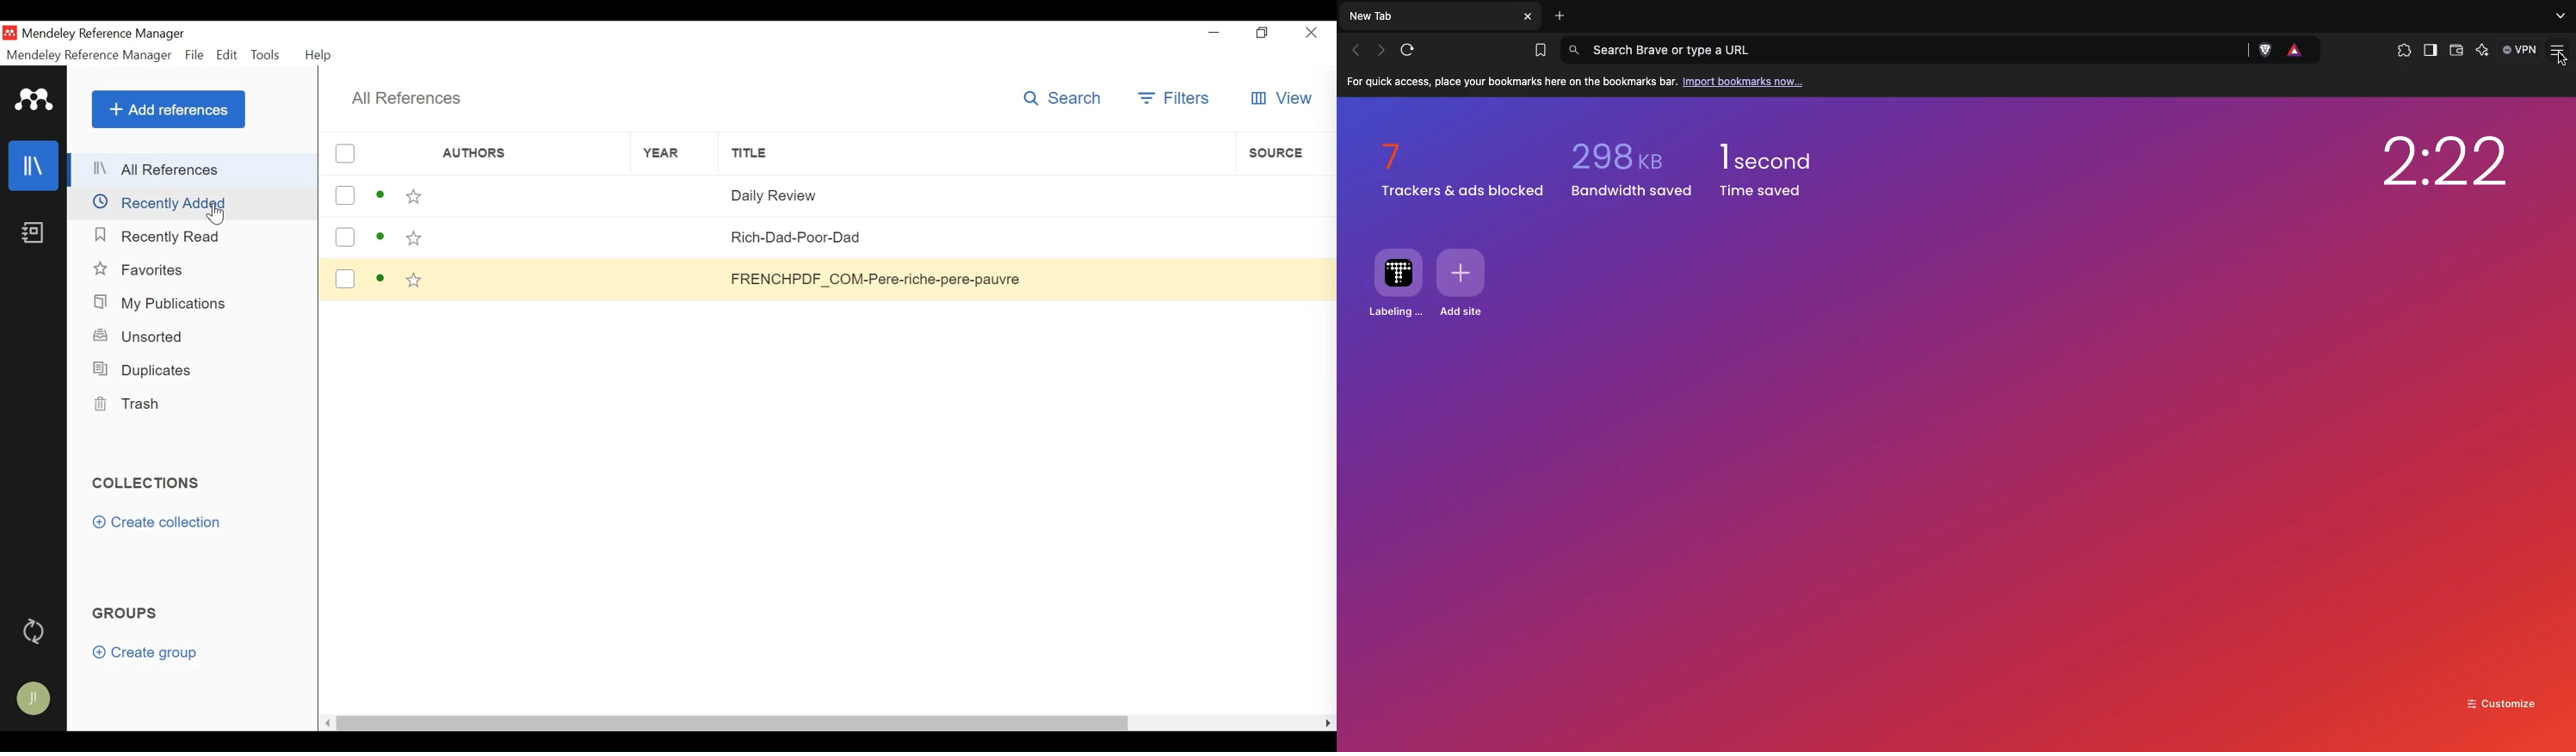 Image resolution: width=2576 pixels, height=756 pixels. Describe the element at coordinates (10, 33) in the screenshot. I see `Mendeley Desktop Icon` at that location.